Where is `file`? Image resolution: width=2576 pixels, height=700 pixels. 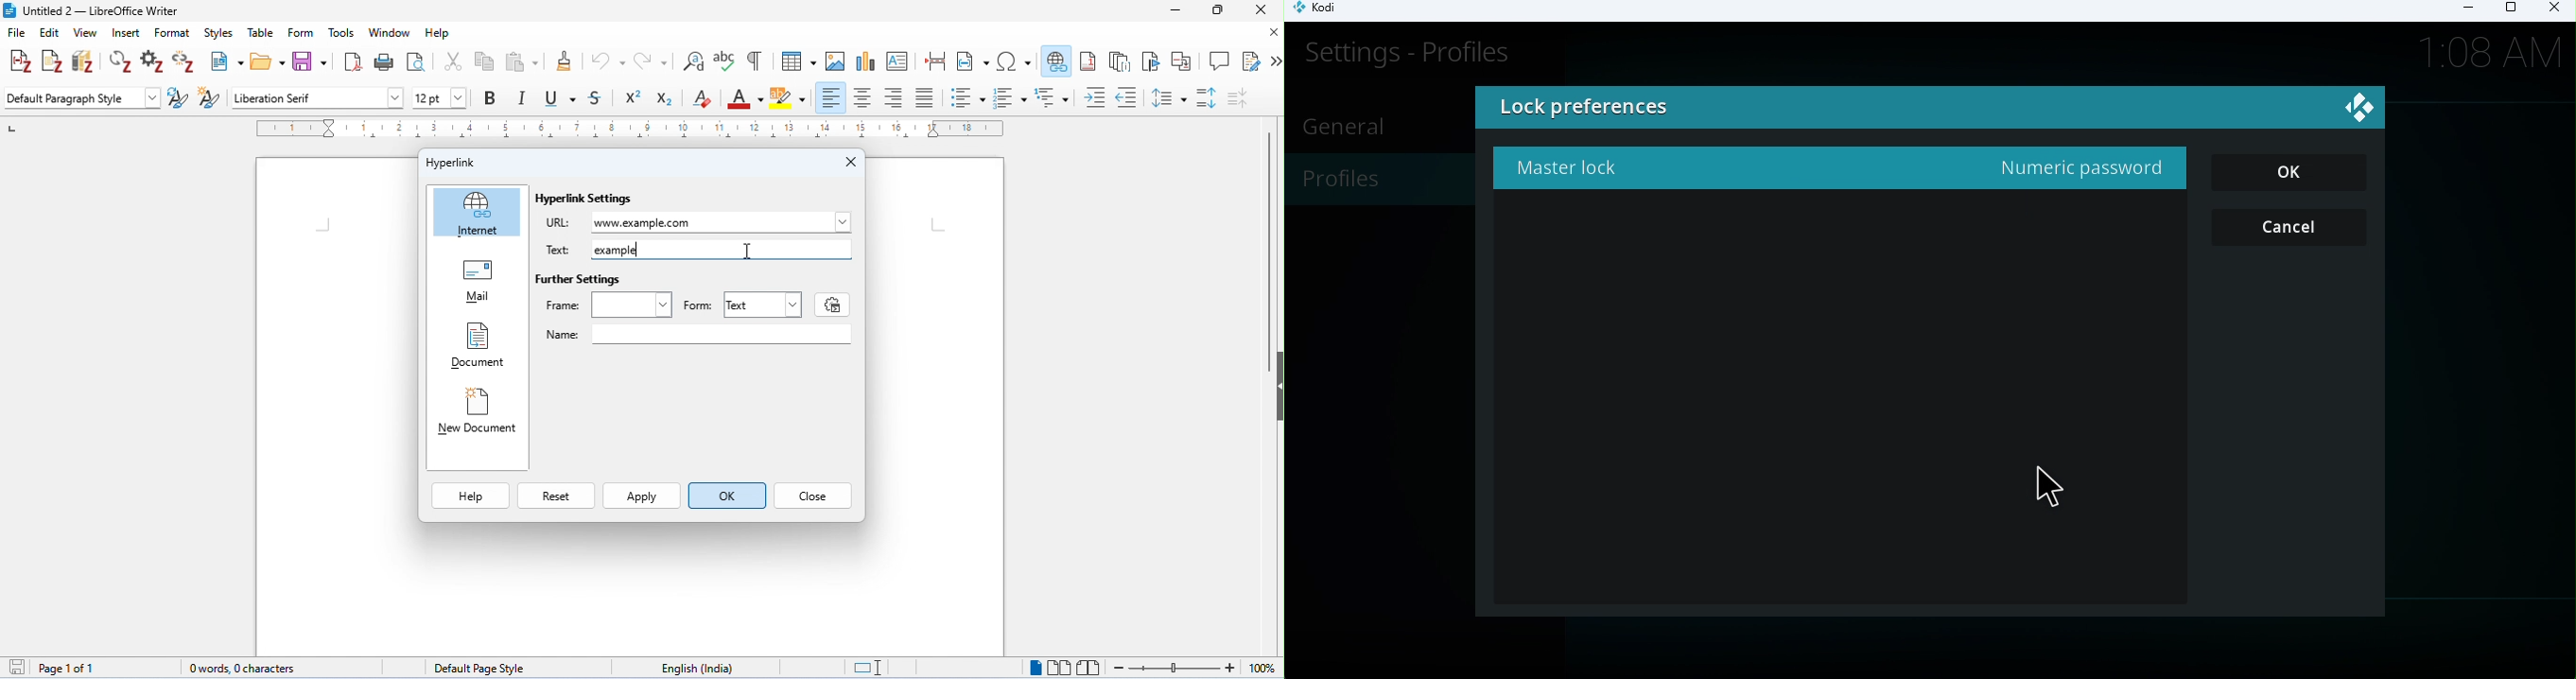
file is located at coordinates (18, 33).